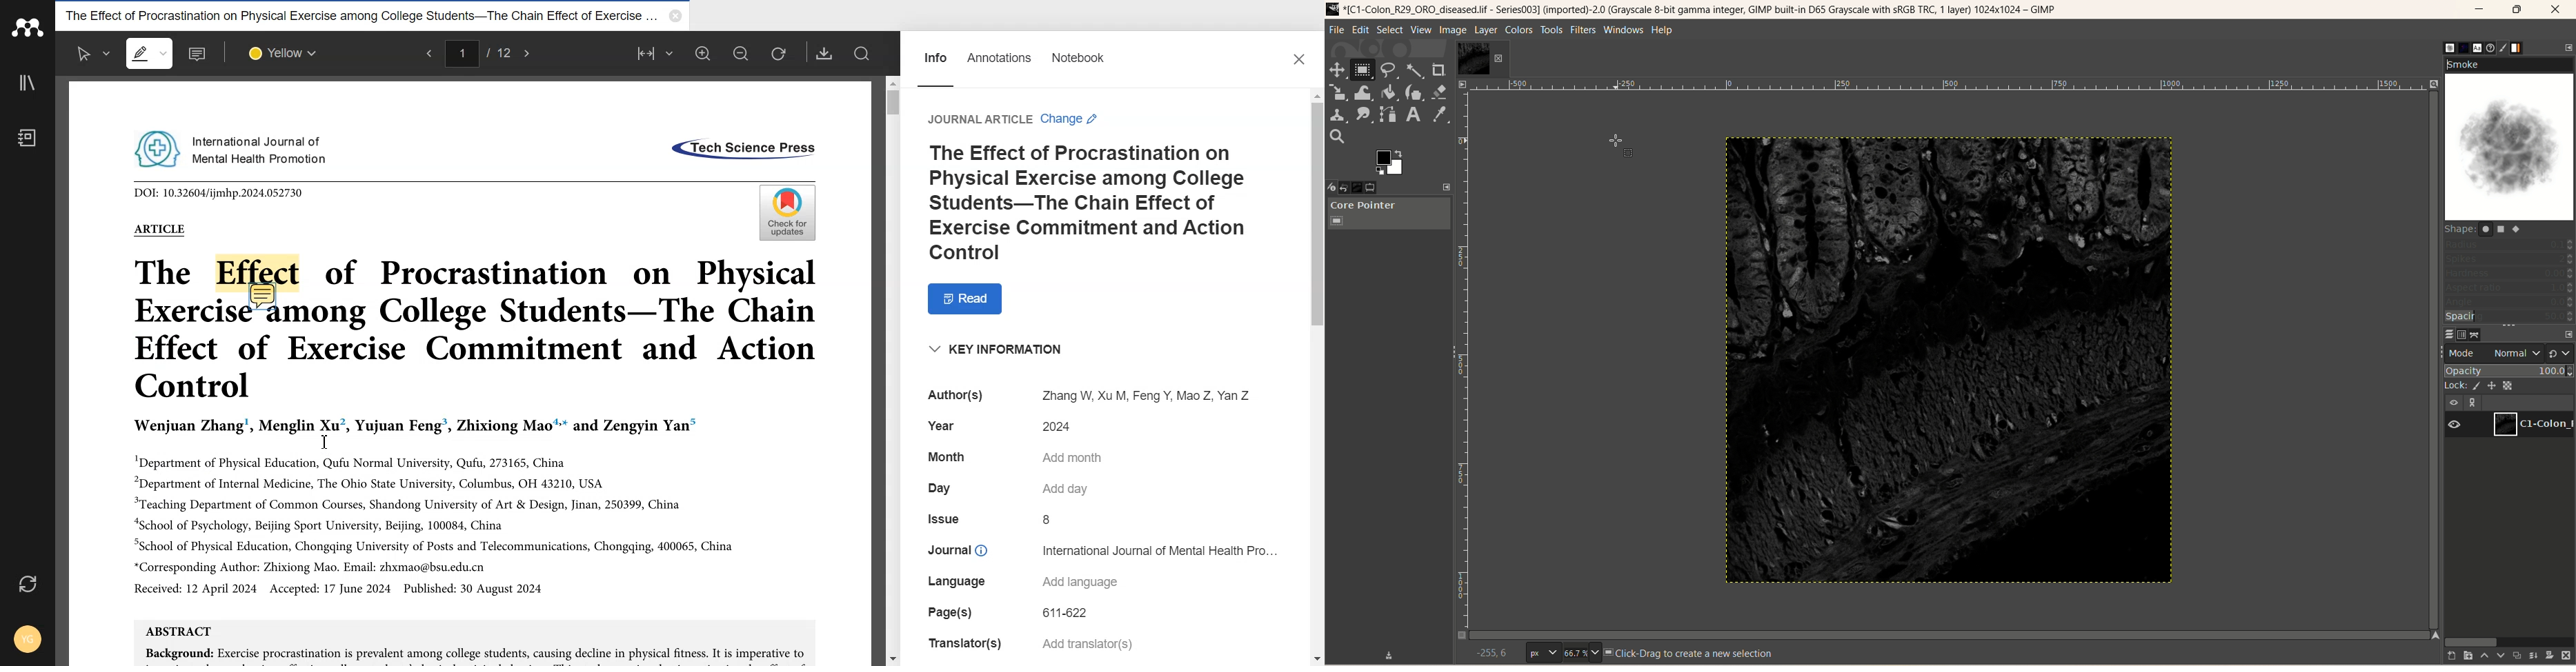 This screenshot has width=2576, height=672. I want to click on 1/12, so click(479, 54).